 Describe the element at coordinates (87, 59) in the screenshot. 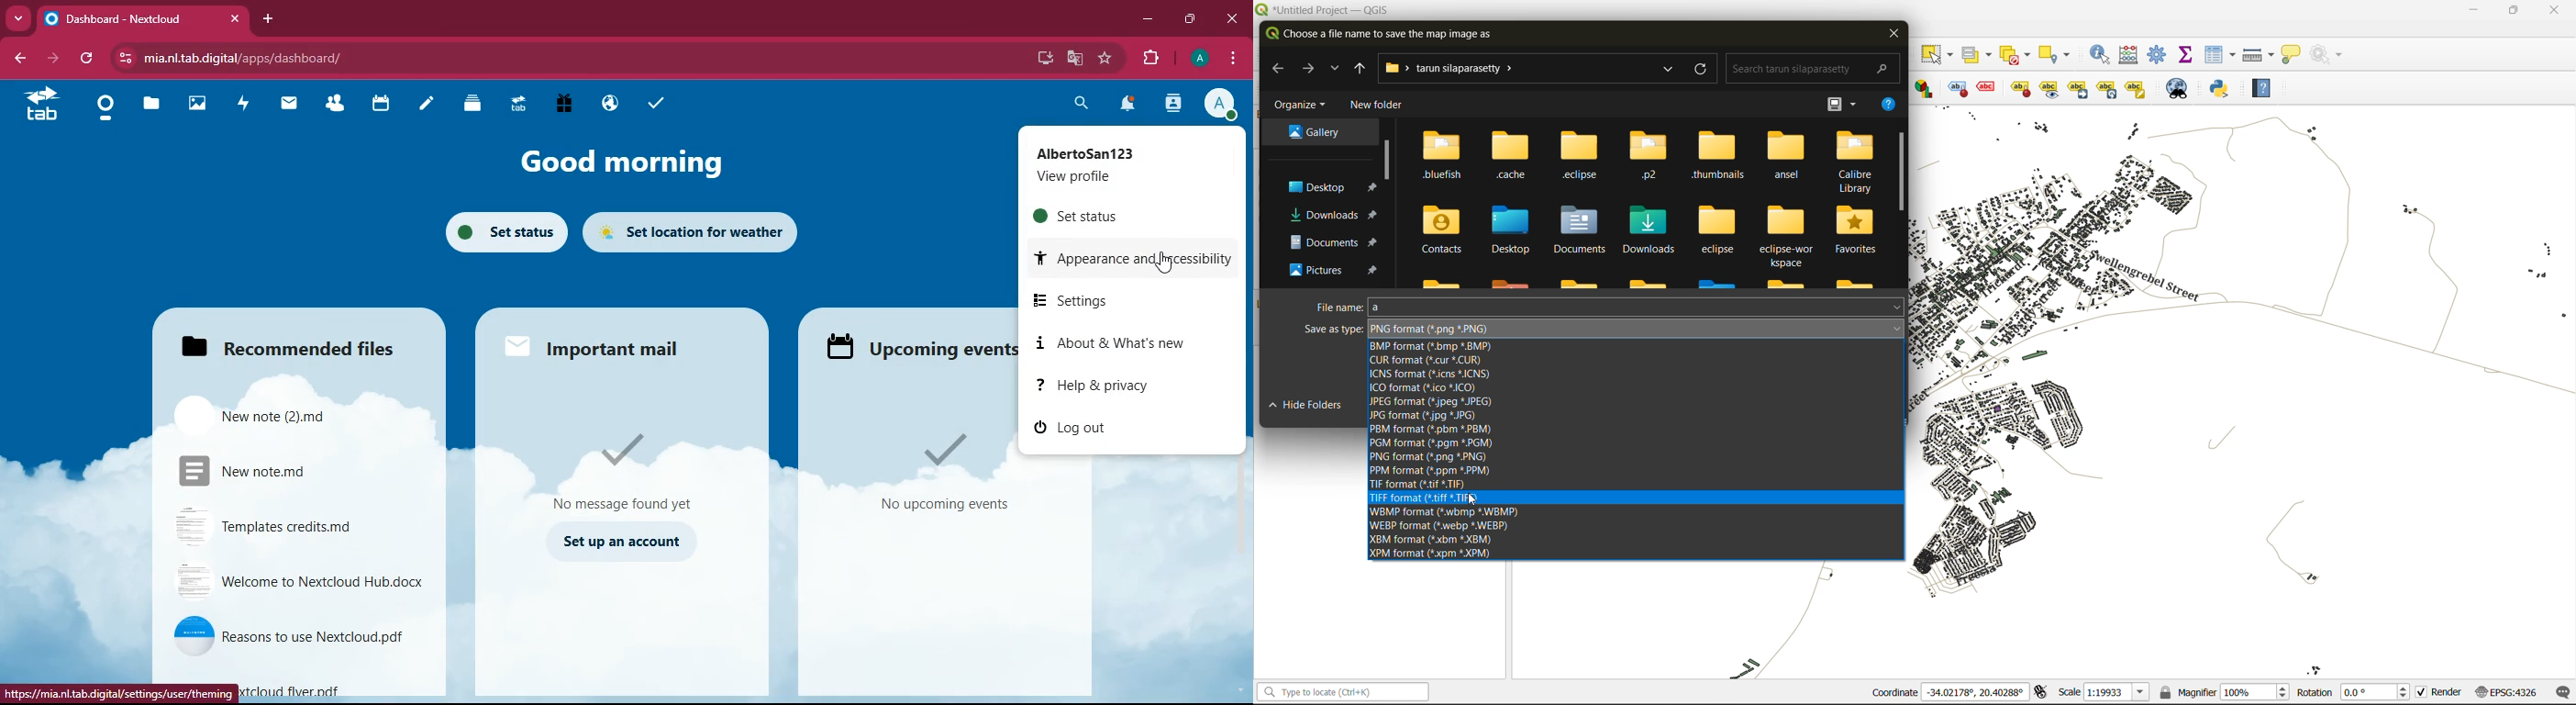

I see `refresh` at that location.